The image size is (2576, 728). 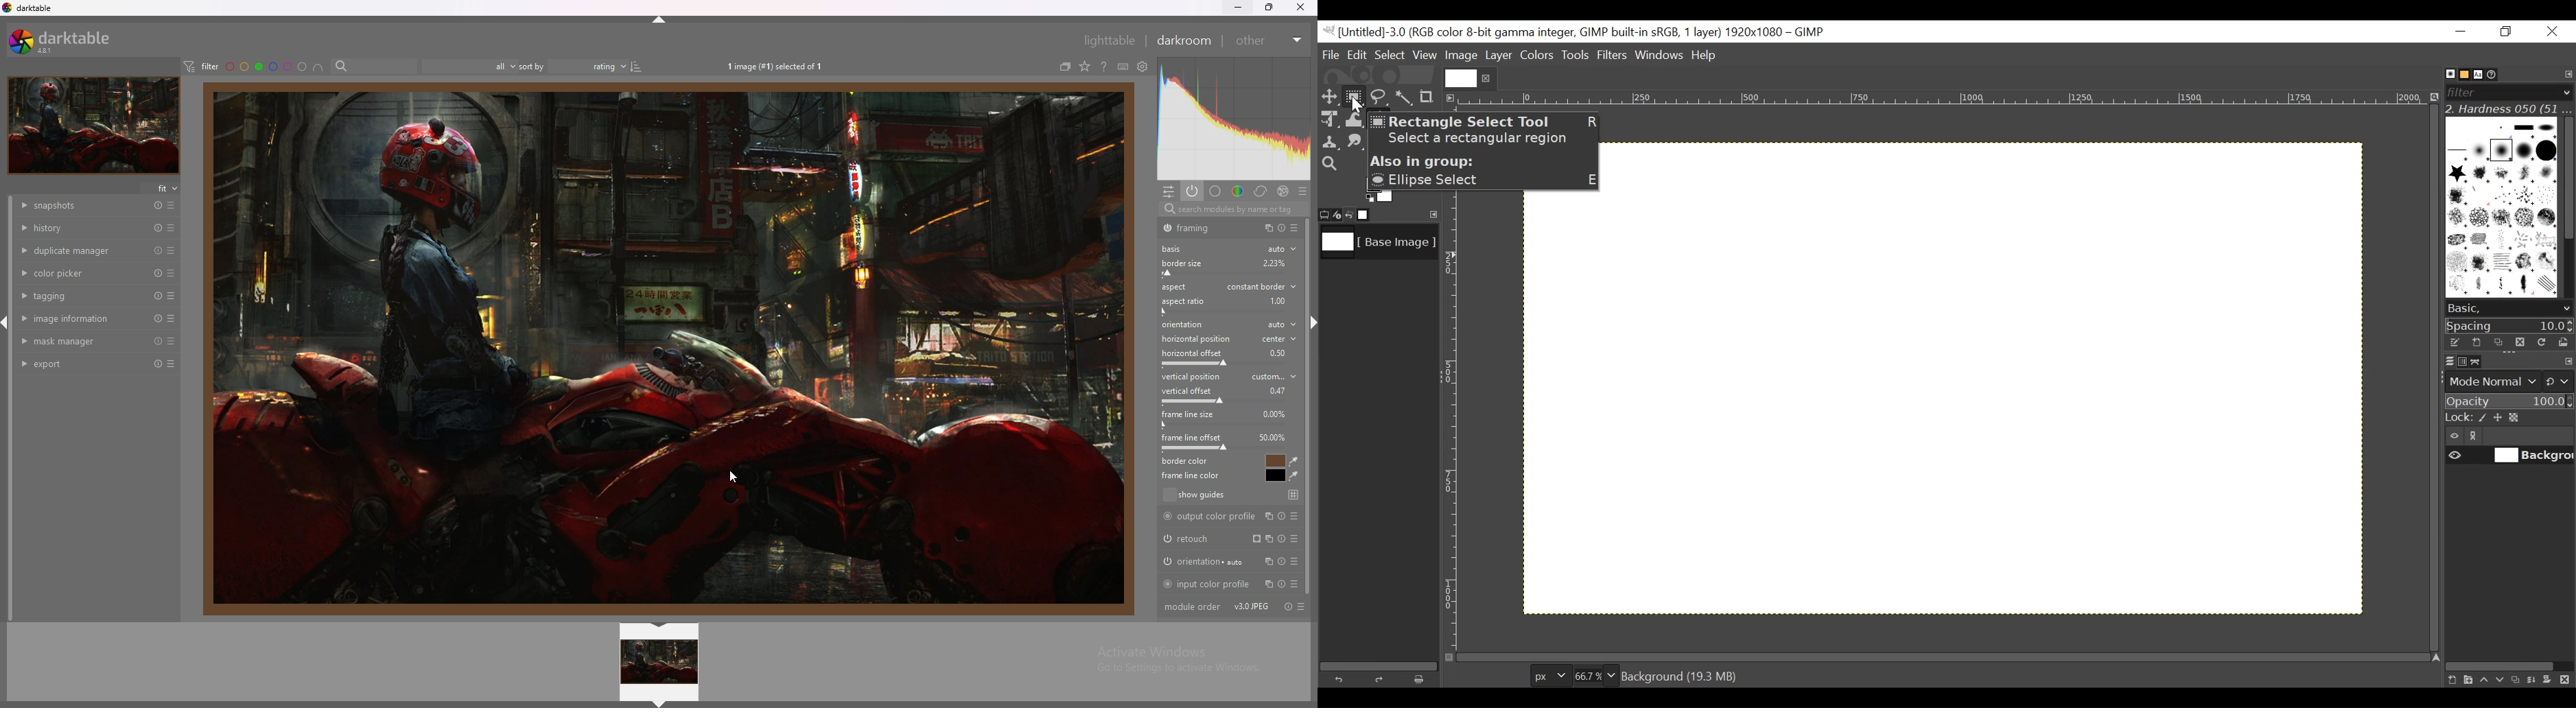 I want to click on sort by, so click(x=530, y=66).